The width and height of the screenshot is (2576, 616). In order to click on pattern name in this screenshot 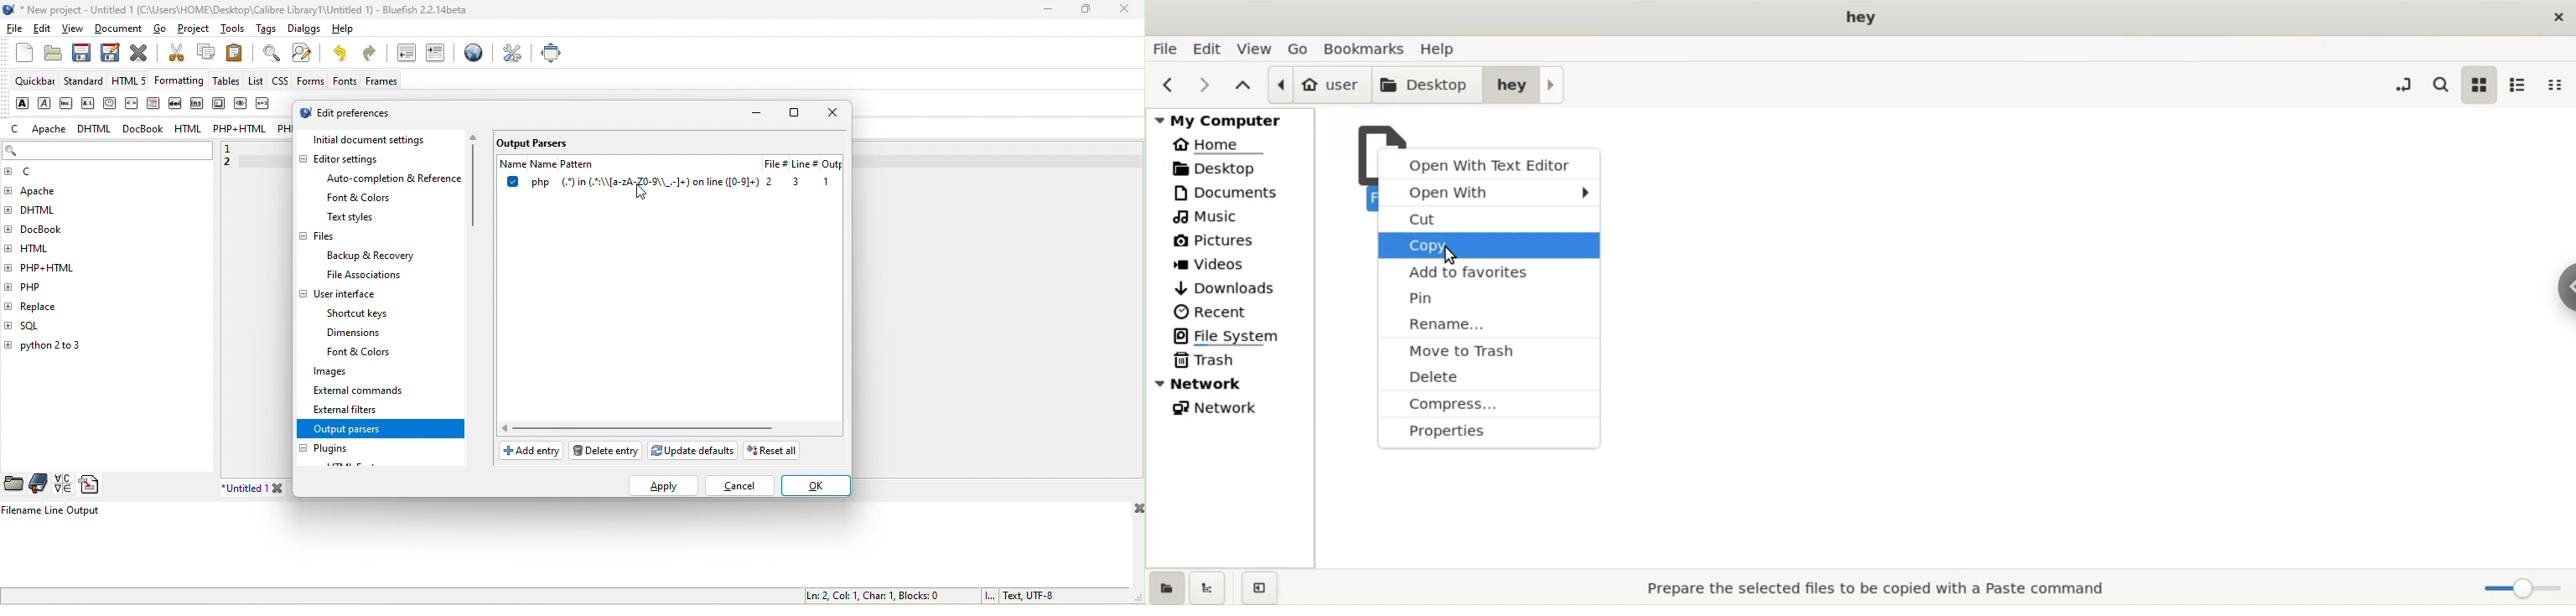, I will do `click(627, 183)`.